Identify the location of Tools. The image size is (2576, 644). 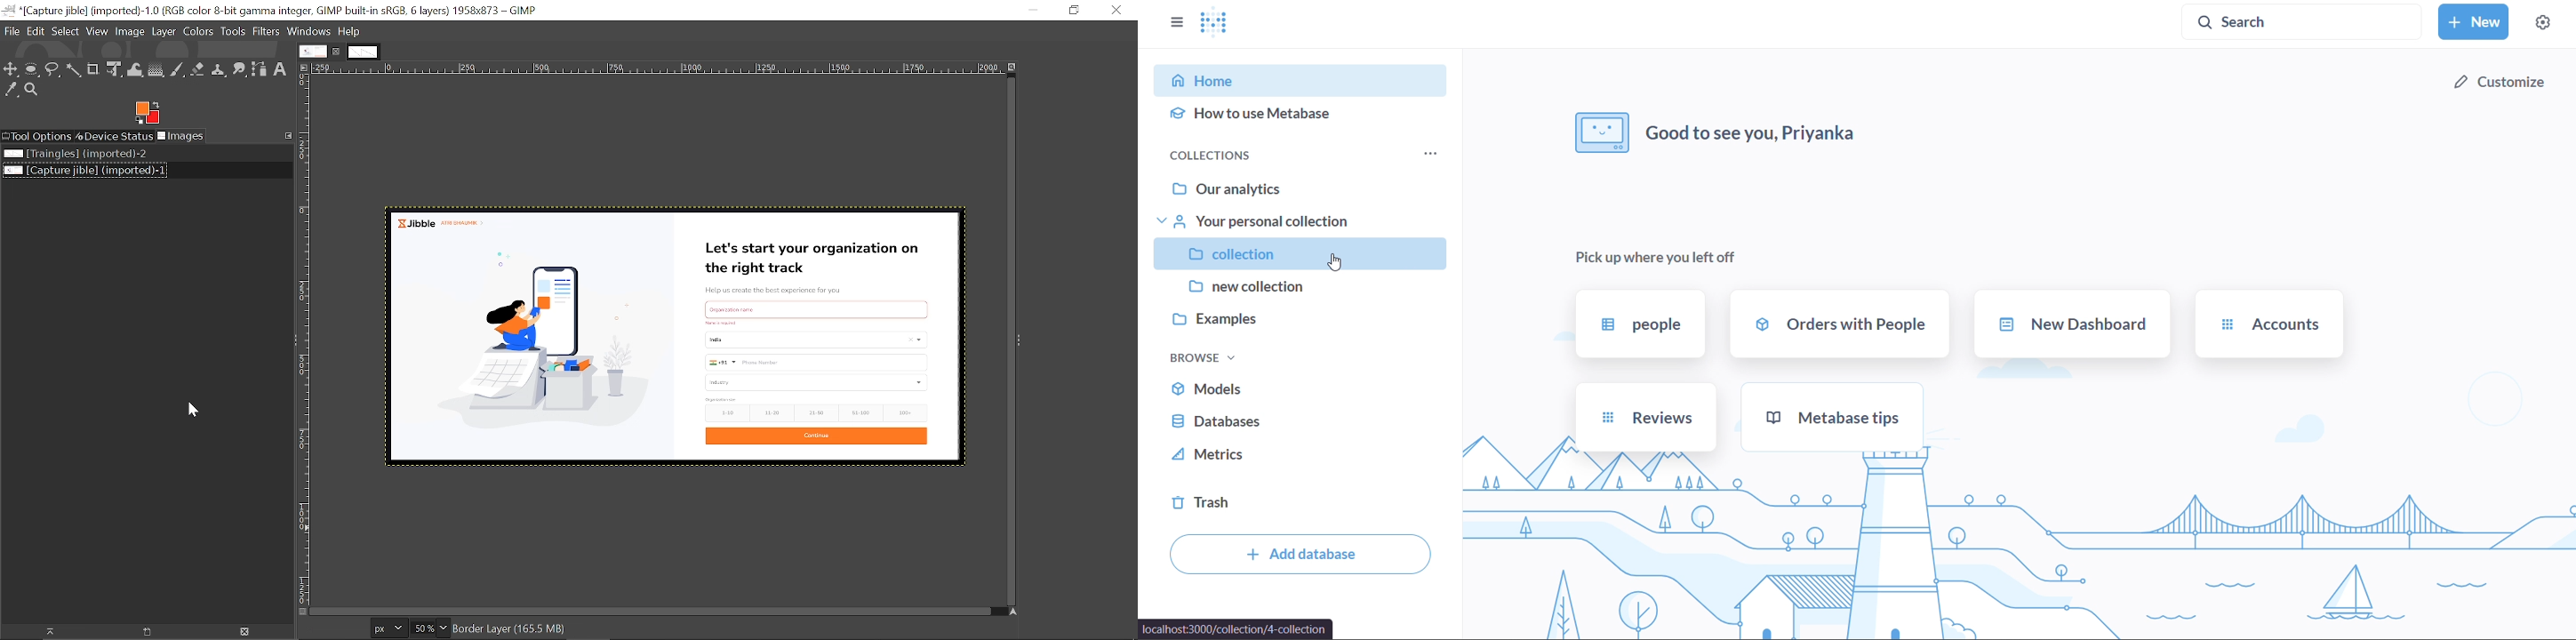
(233, 31).